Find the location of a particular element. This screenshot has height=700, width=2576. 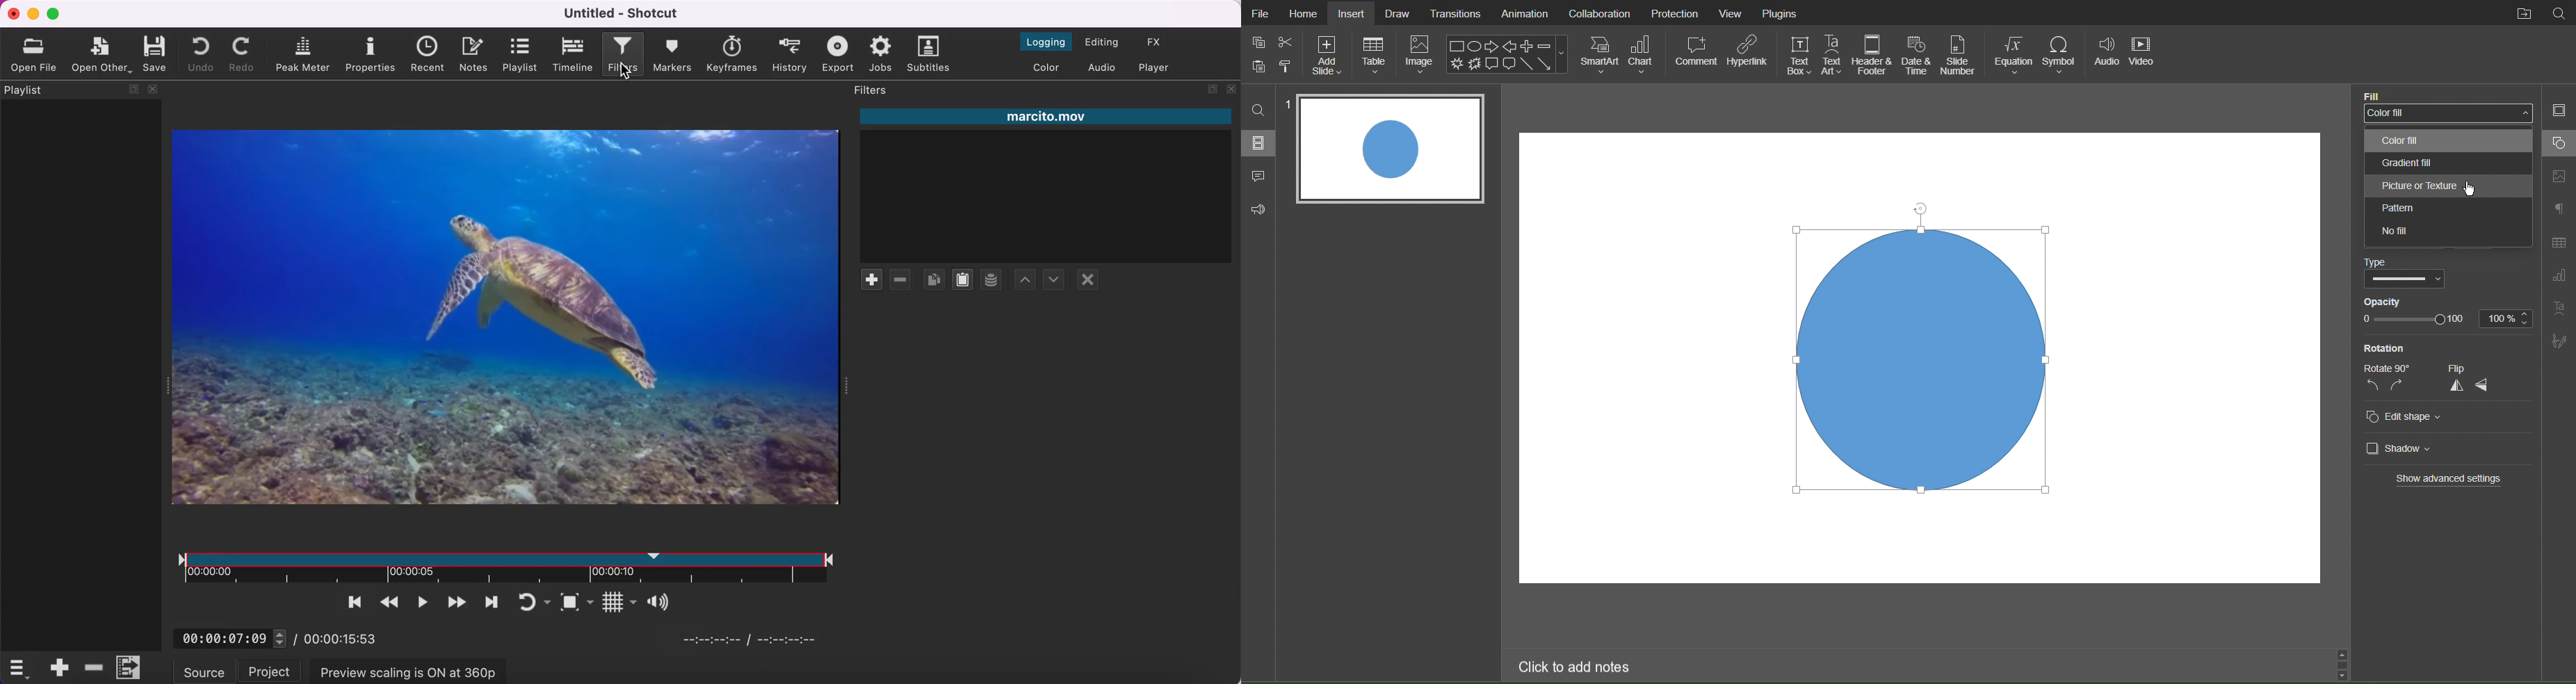

remove filter is located at coordinates (903, 281).